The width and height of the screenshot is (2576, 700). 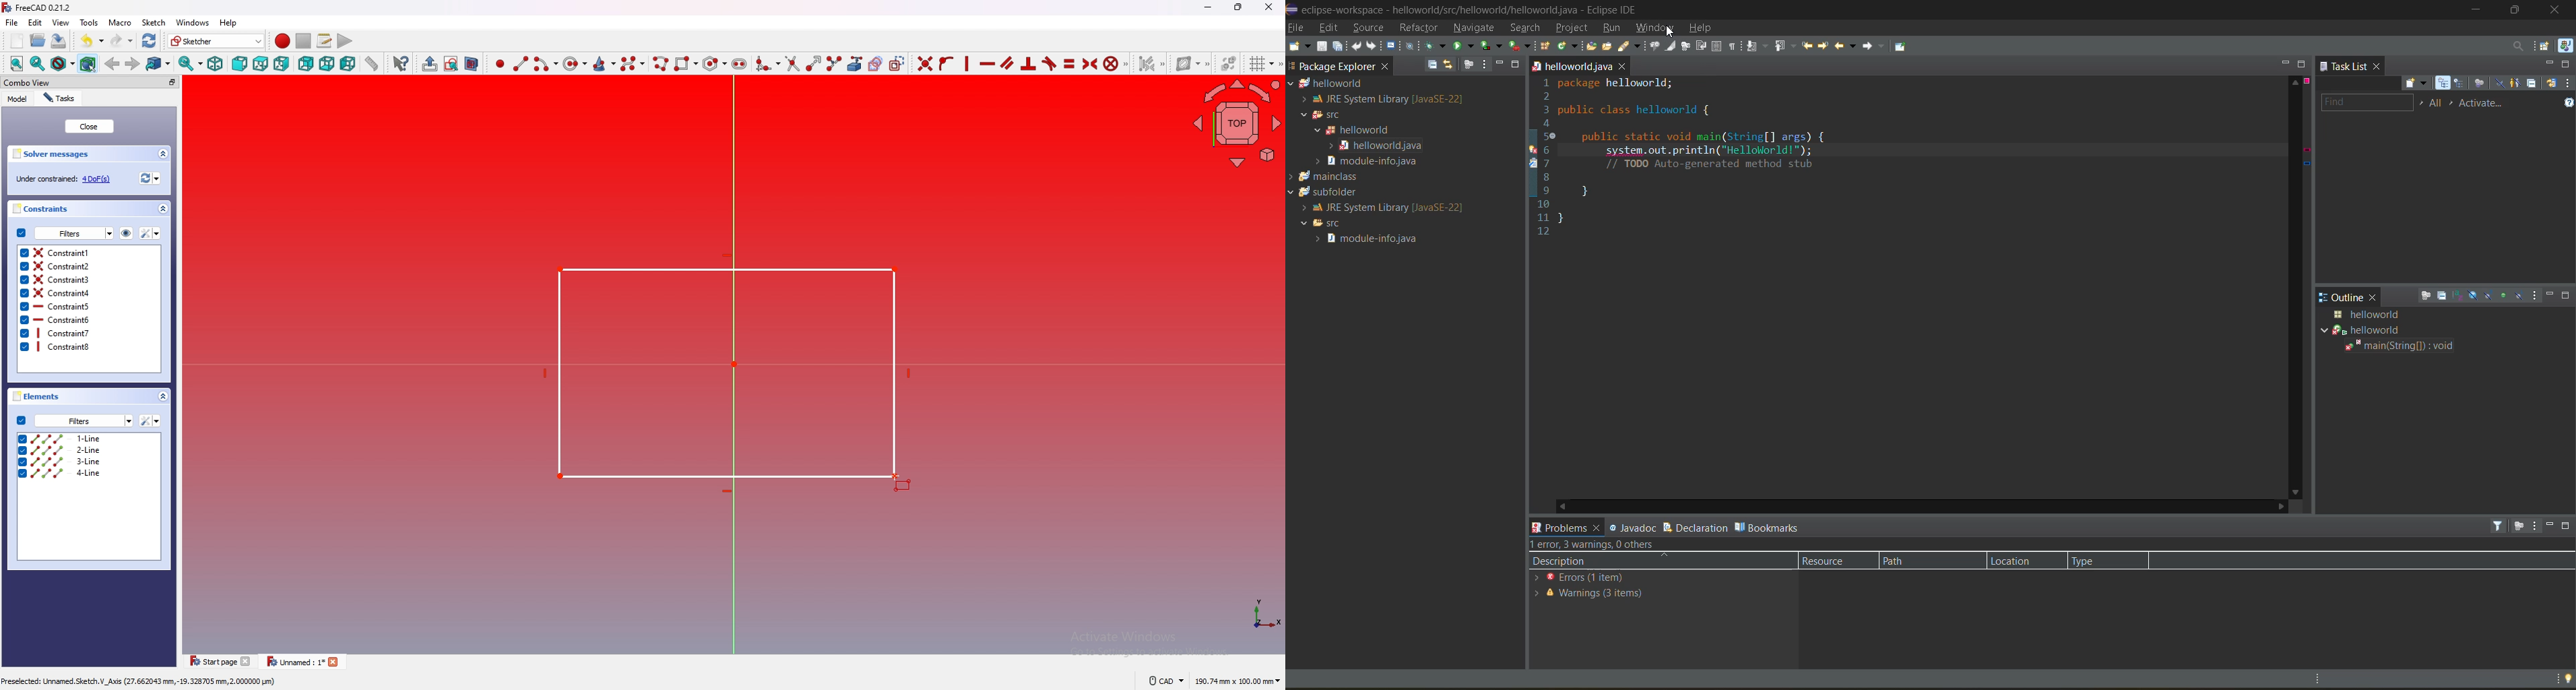 What do you see at coordinates (172, 82) in the screenshot?
I see `pop out` at bounding box center [172, 82].